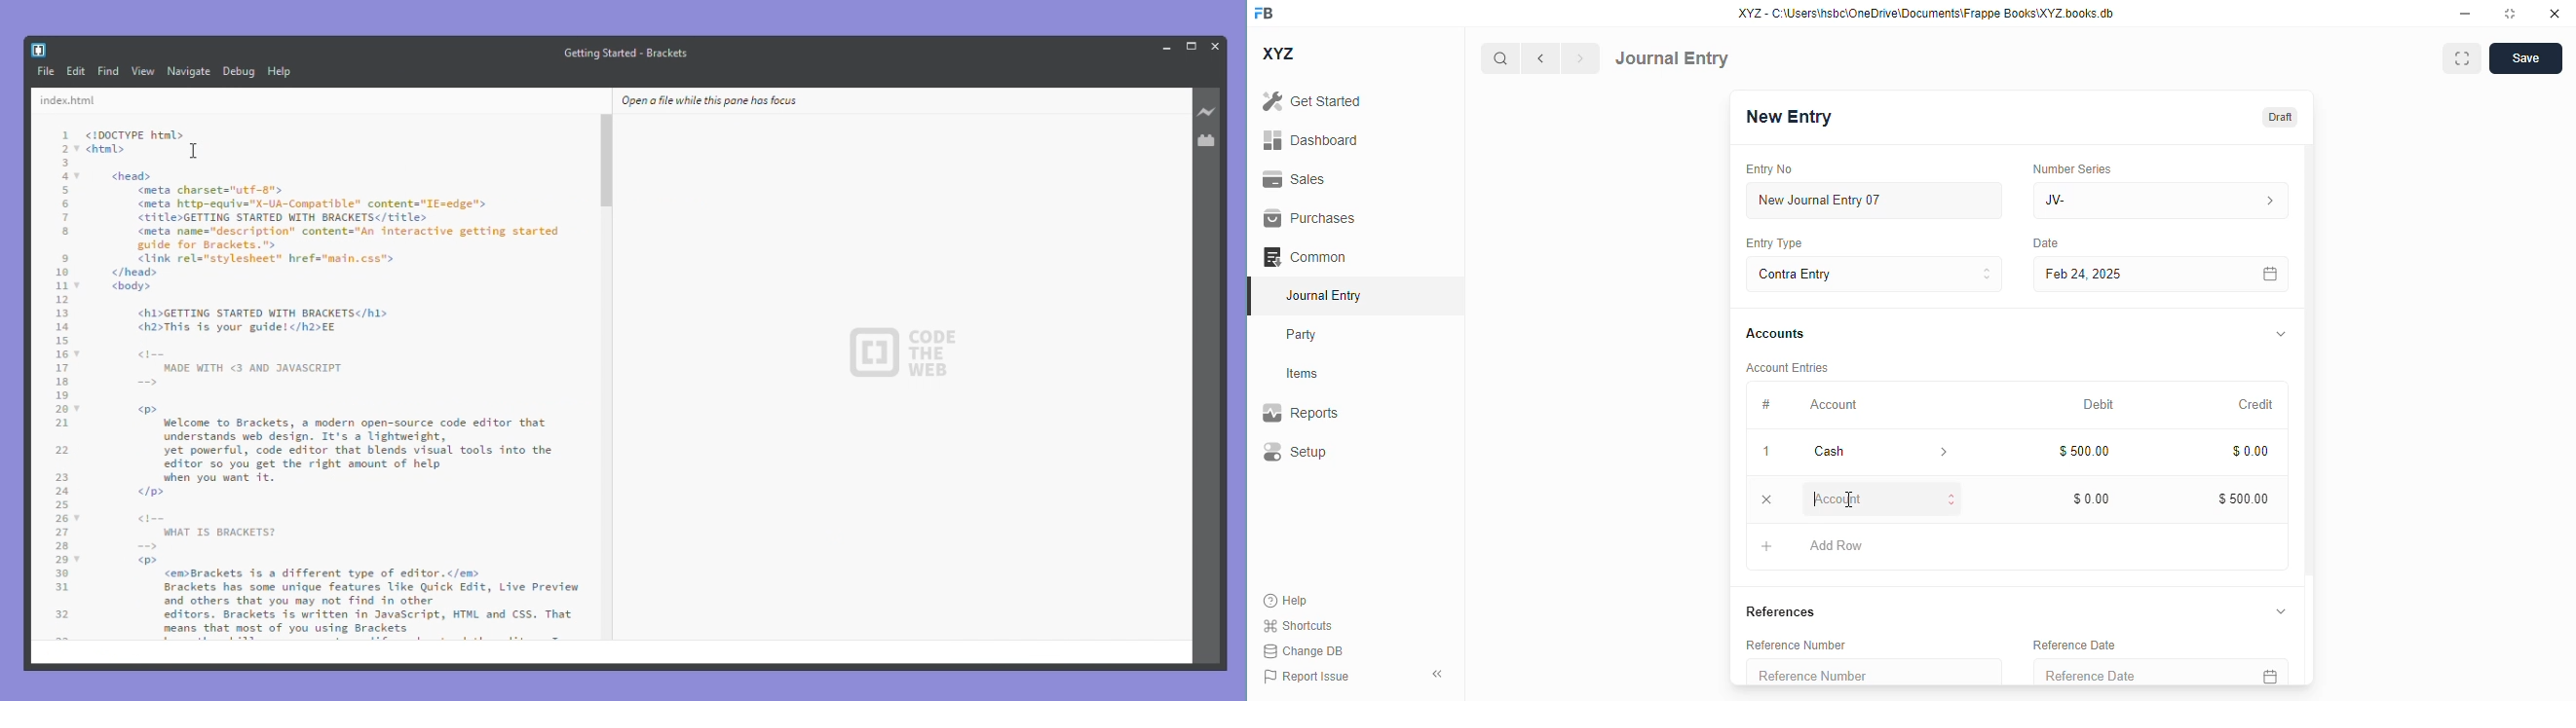  Describe the element at coordinates (1295, 451) in the screenshot. I see `setup` at that location.